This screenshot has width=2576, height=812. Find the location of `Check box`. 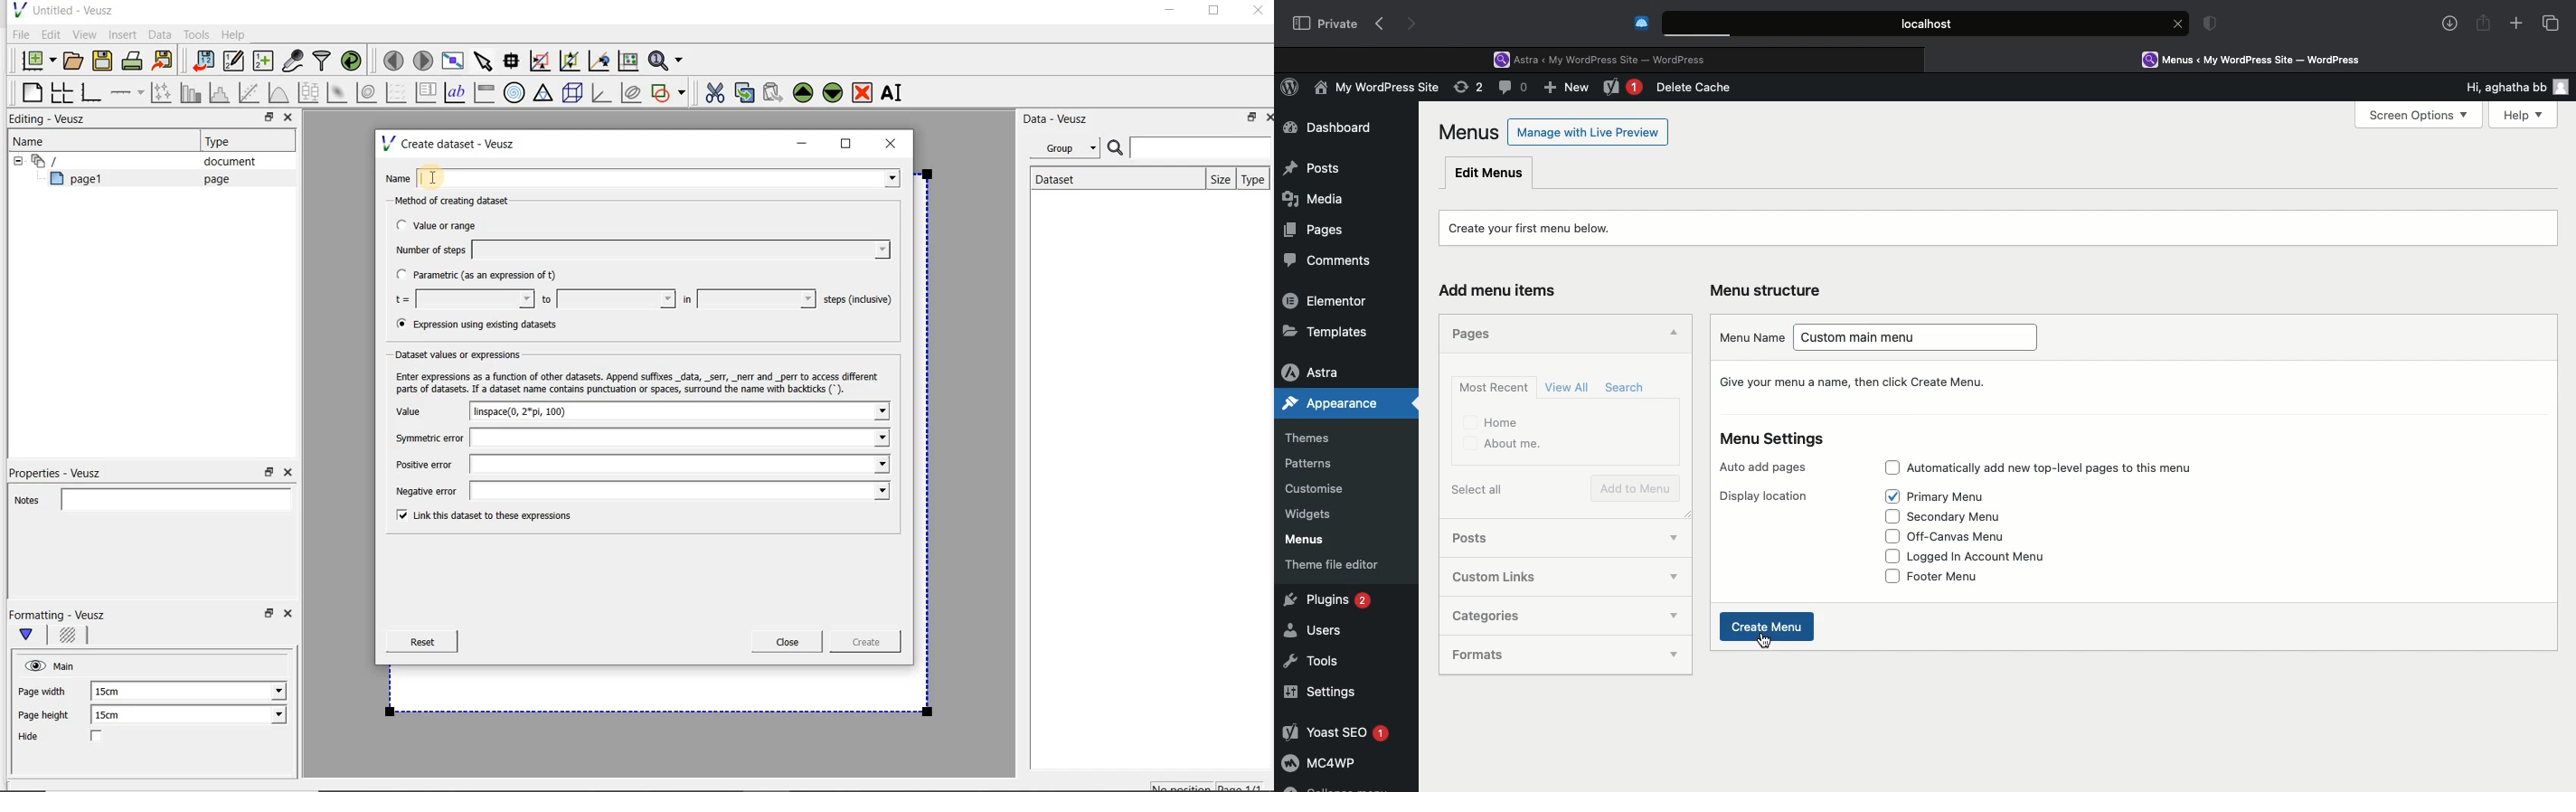

Check box is located at coordinates (1890, 515).